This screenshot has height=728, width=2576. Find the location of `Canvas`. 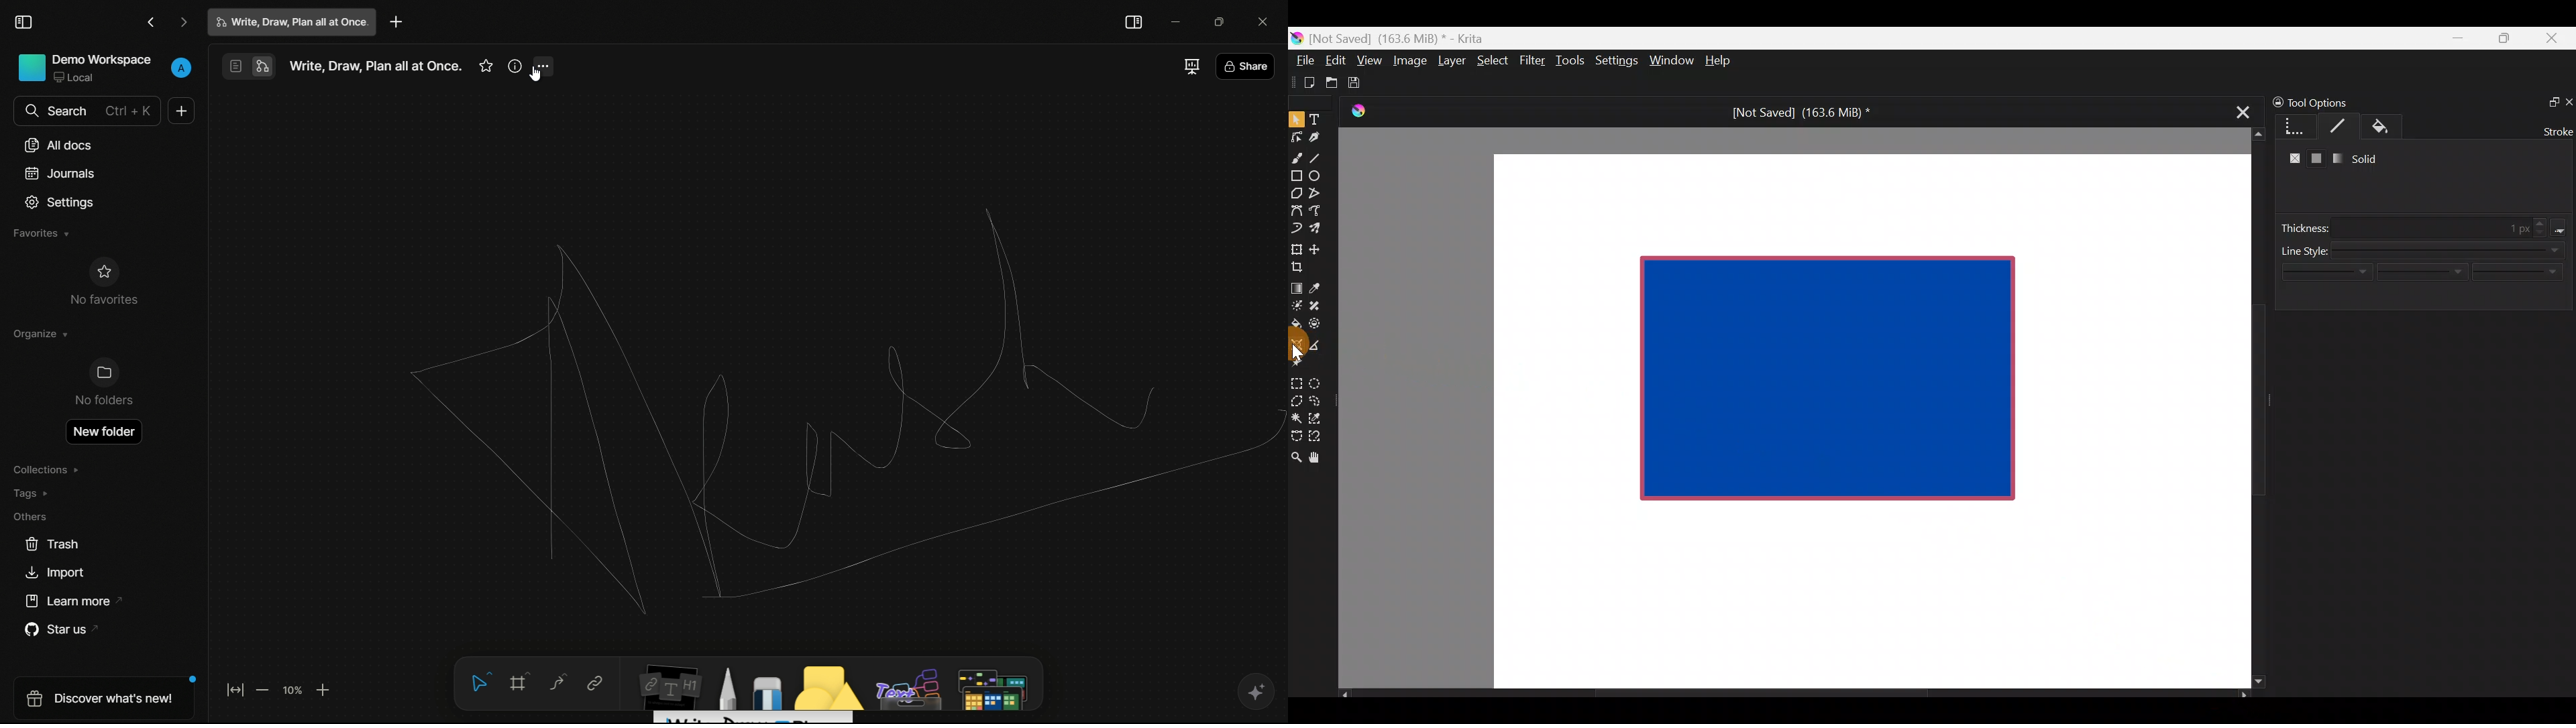

Canvas is located at coordinates (1861, 420).